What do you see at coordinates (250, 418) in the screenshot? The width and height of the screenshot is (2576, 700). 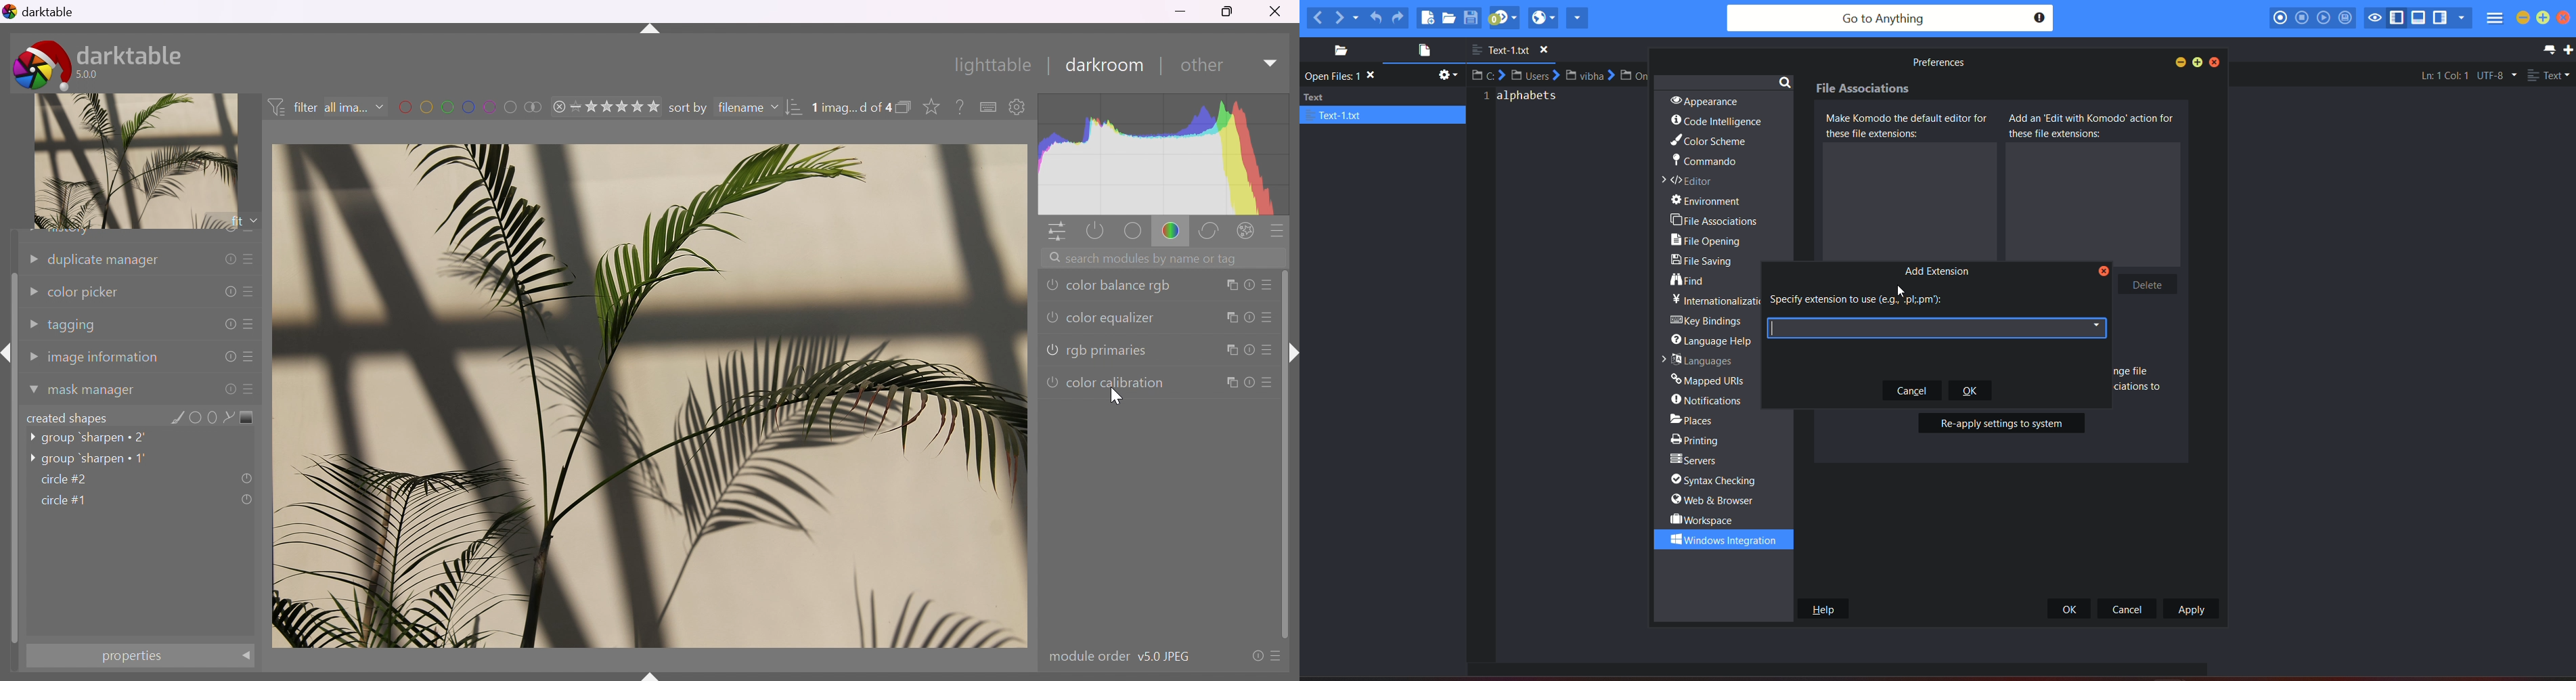 I see `add gradient` at bounding box center [250, 418].